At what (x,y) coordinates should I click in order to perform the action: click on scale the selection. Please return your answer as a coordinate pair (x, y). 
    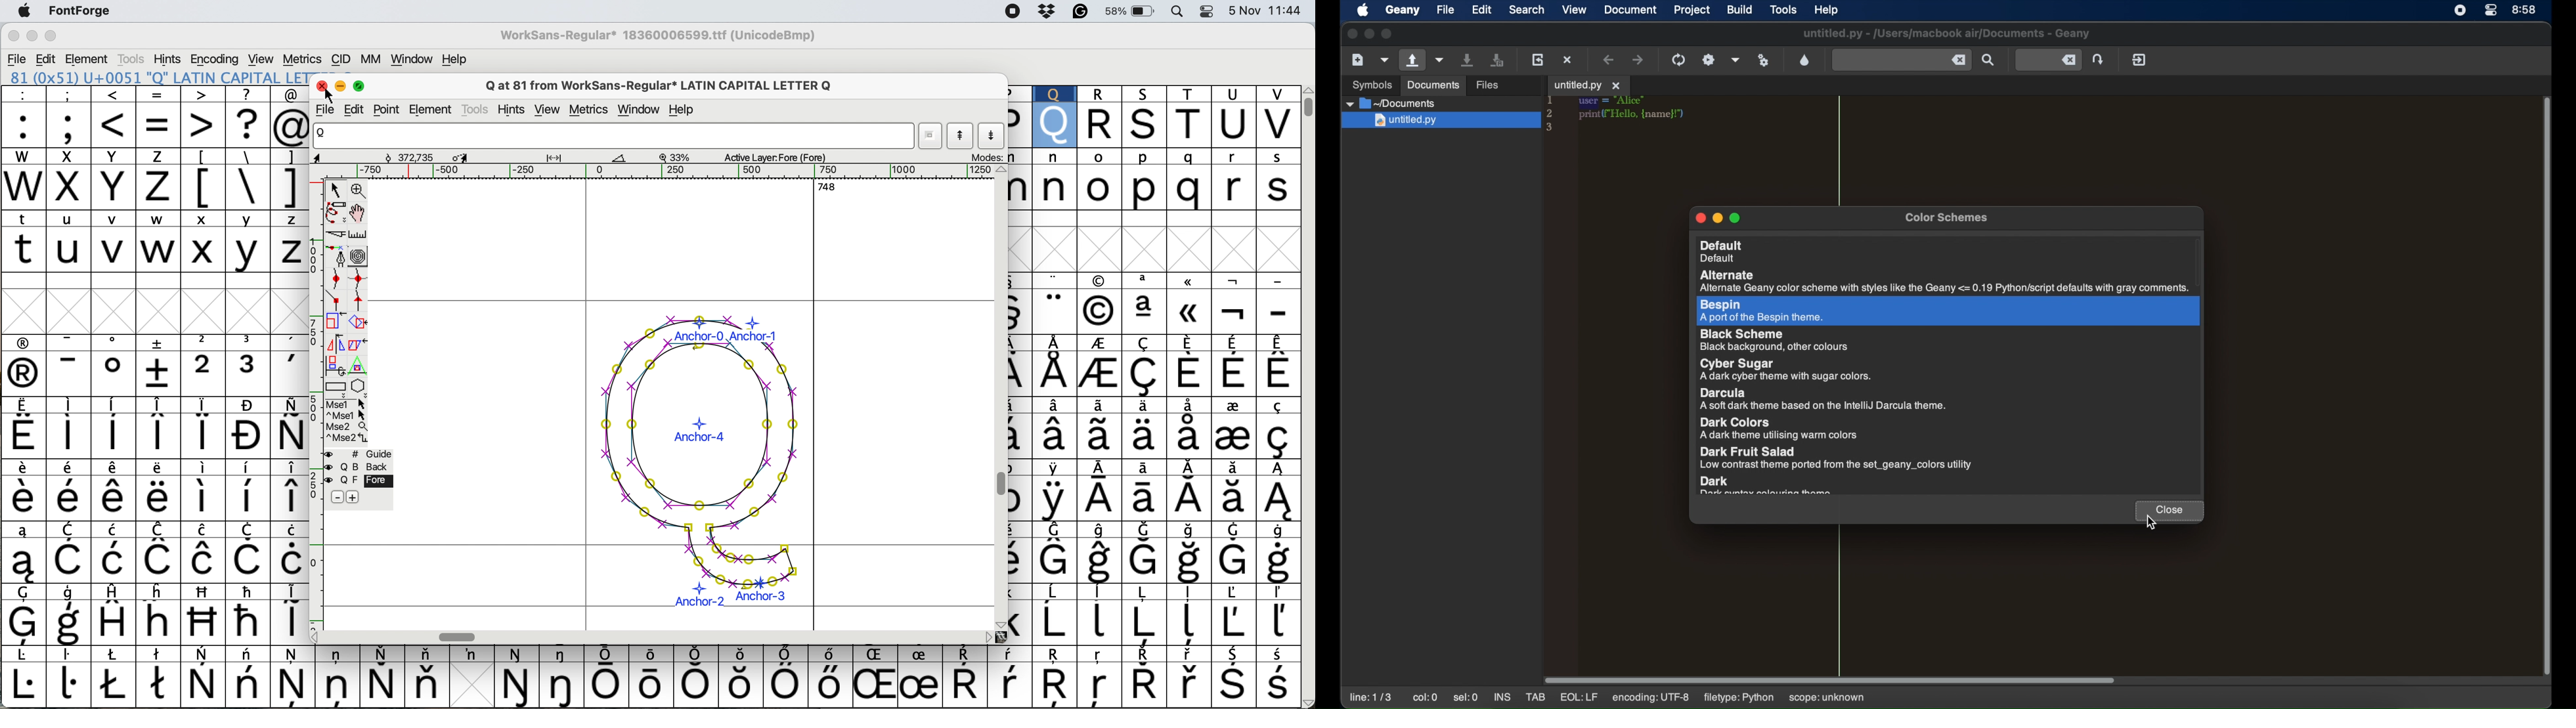
    Looking at the image, I should click on (333, 322).